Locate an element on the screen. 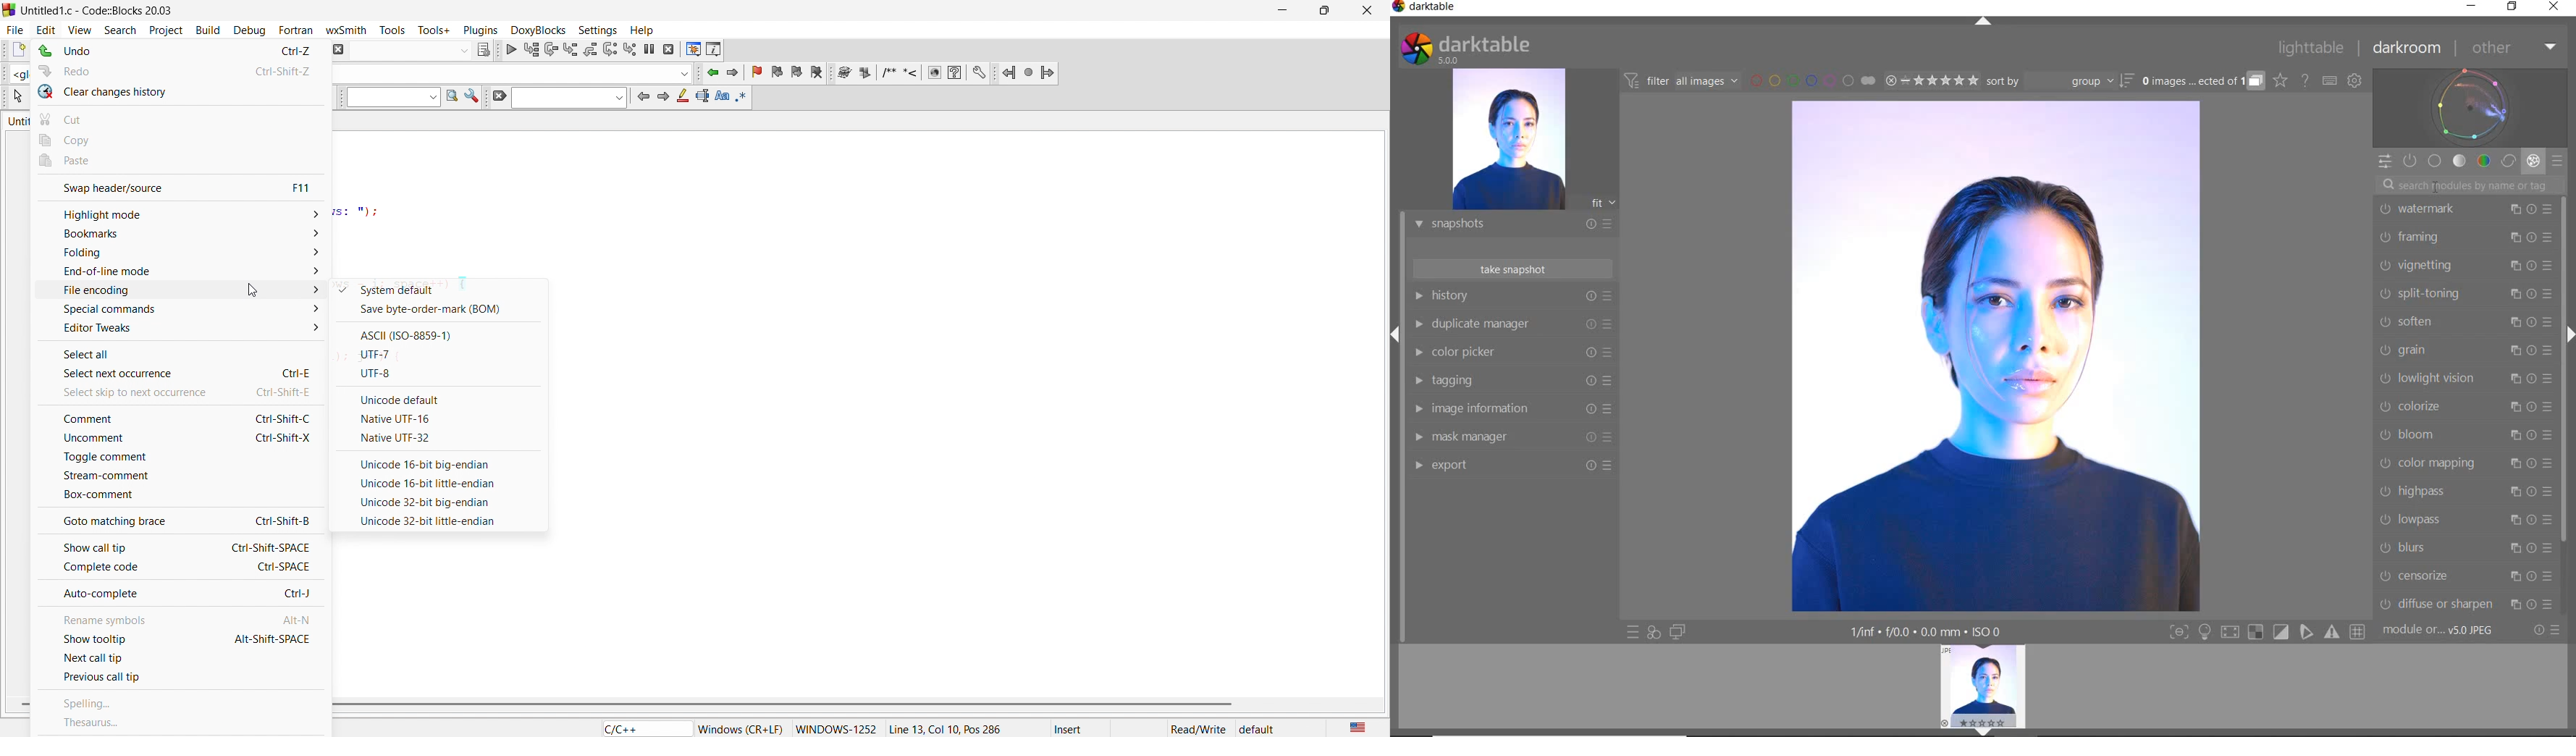  MASK MANAGER is located at coordinates (1507, 437).